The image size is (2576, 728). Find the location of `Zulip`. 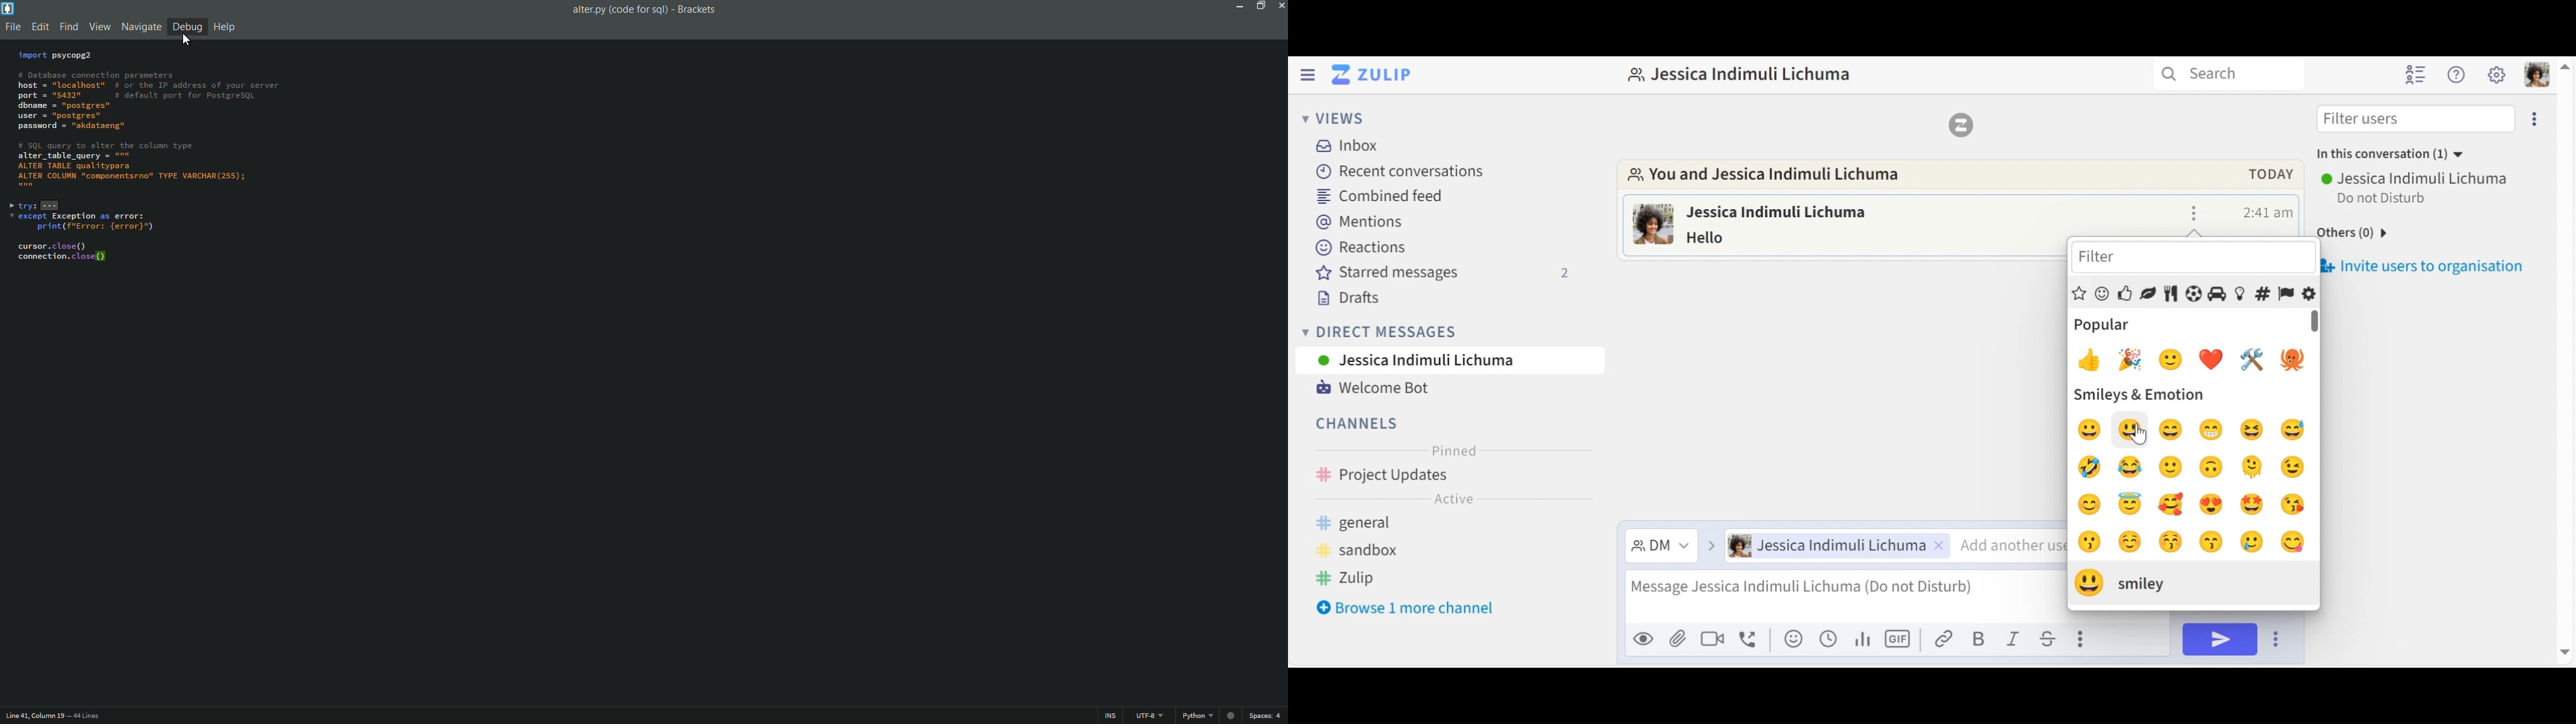

Zulip is located at coordinates (1960, 124).